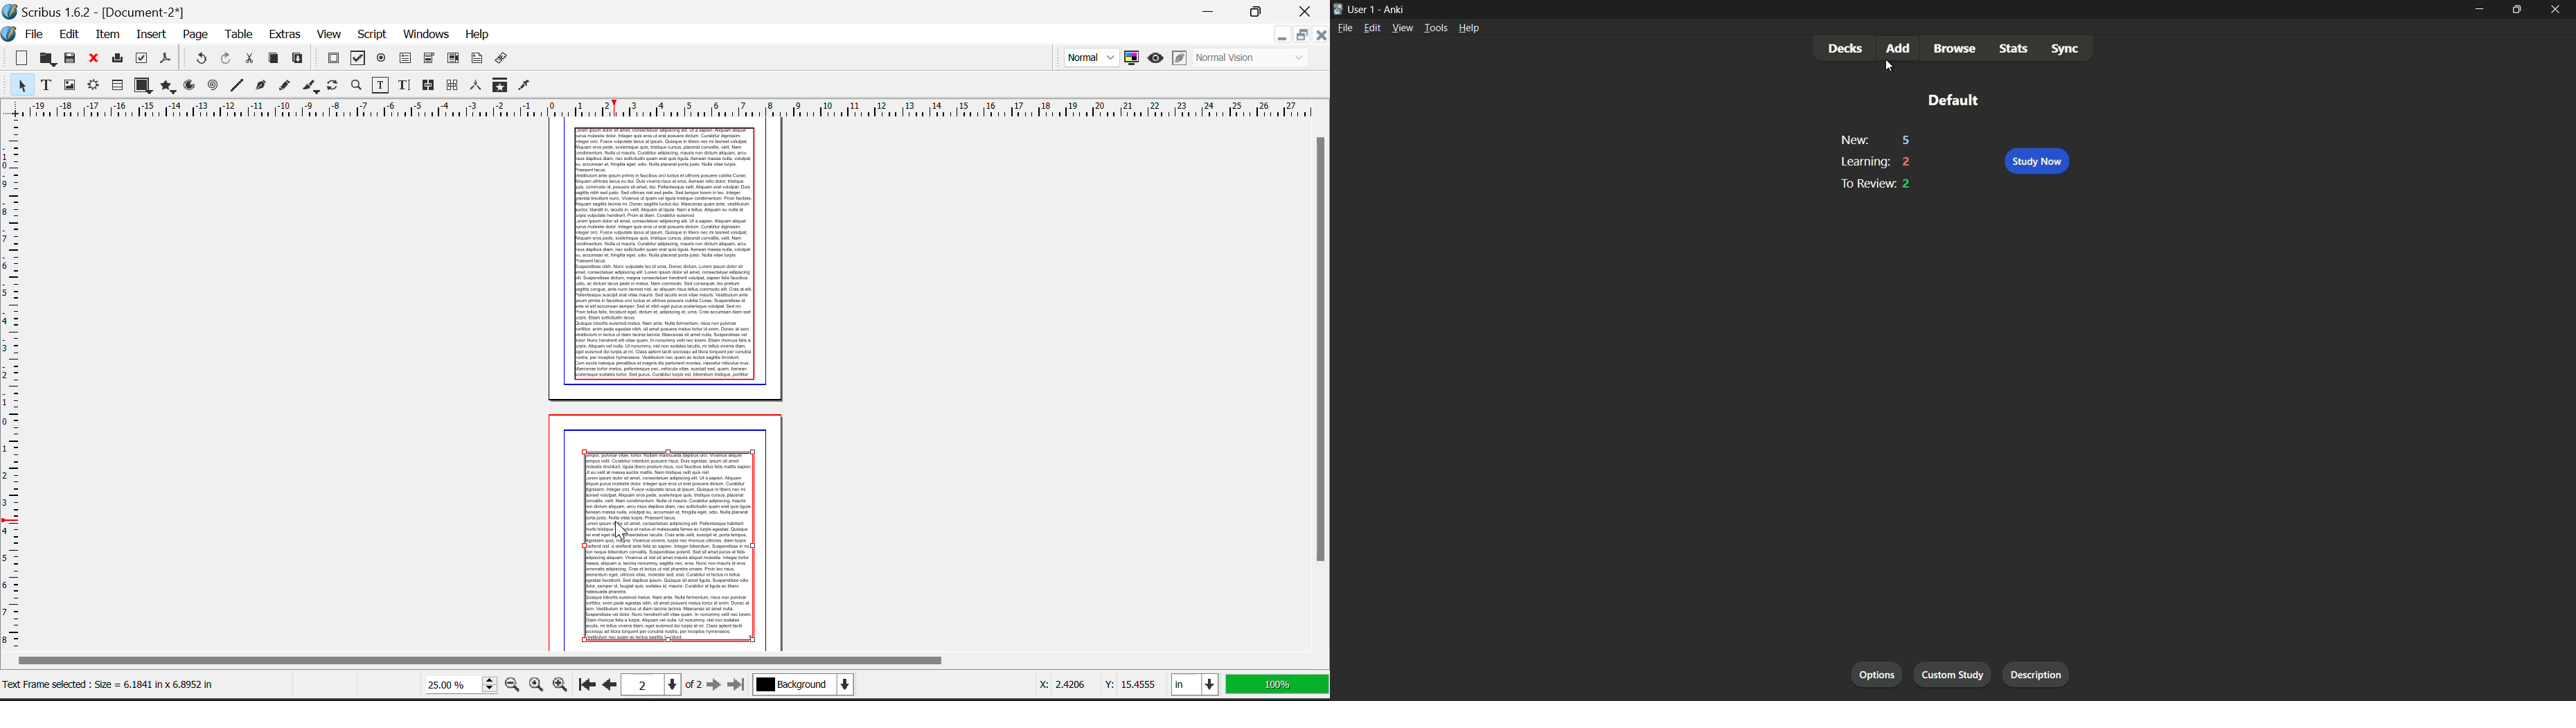 Image resolution: width=2576 pixels, height=728 pixels. I want to click on Text Annotation, so click(479, 60).